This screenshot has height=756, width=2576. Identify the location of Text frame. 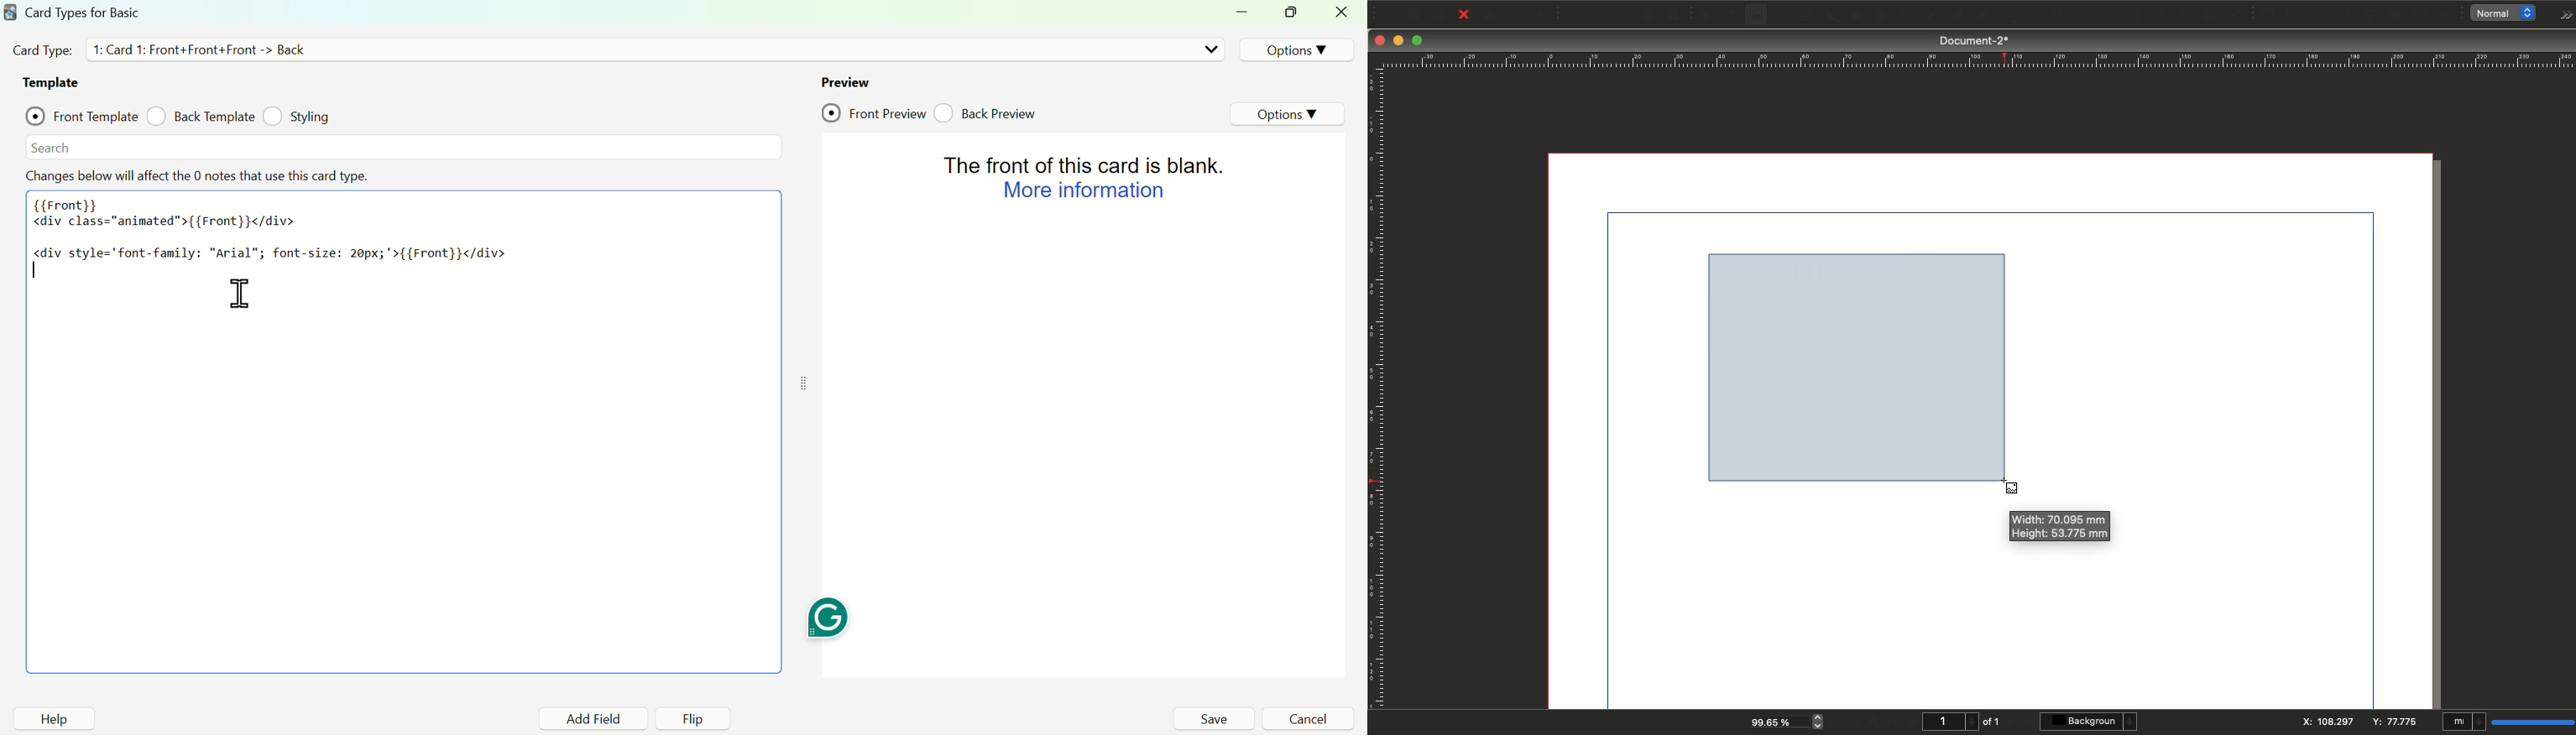
(1731, 17).